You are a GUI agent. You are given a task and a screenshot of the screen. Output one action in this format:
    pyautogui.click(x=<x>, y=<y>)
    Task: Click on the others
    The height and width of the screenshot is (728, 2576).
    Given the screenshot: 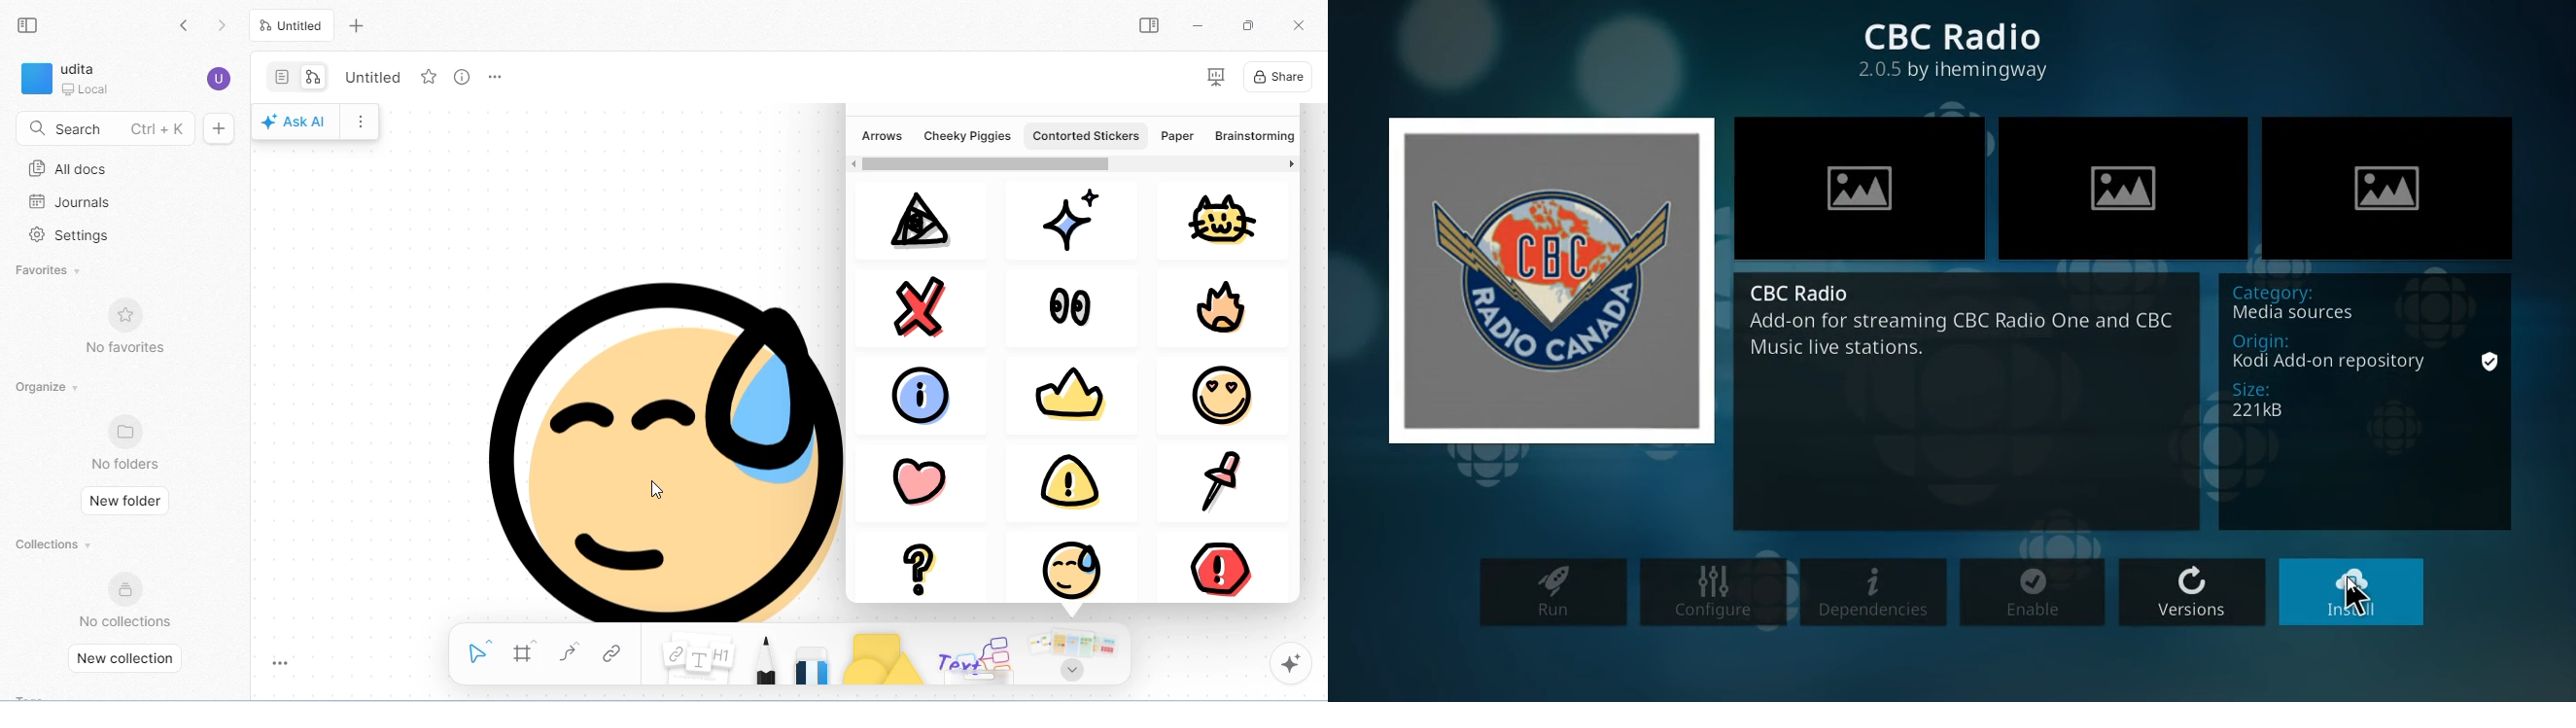 What is the action you would take?
    pyautogui.click(x=979, y=658)
    